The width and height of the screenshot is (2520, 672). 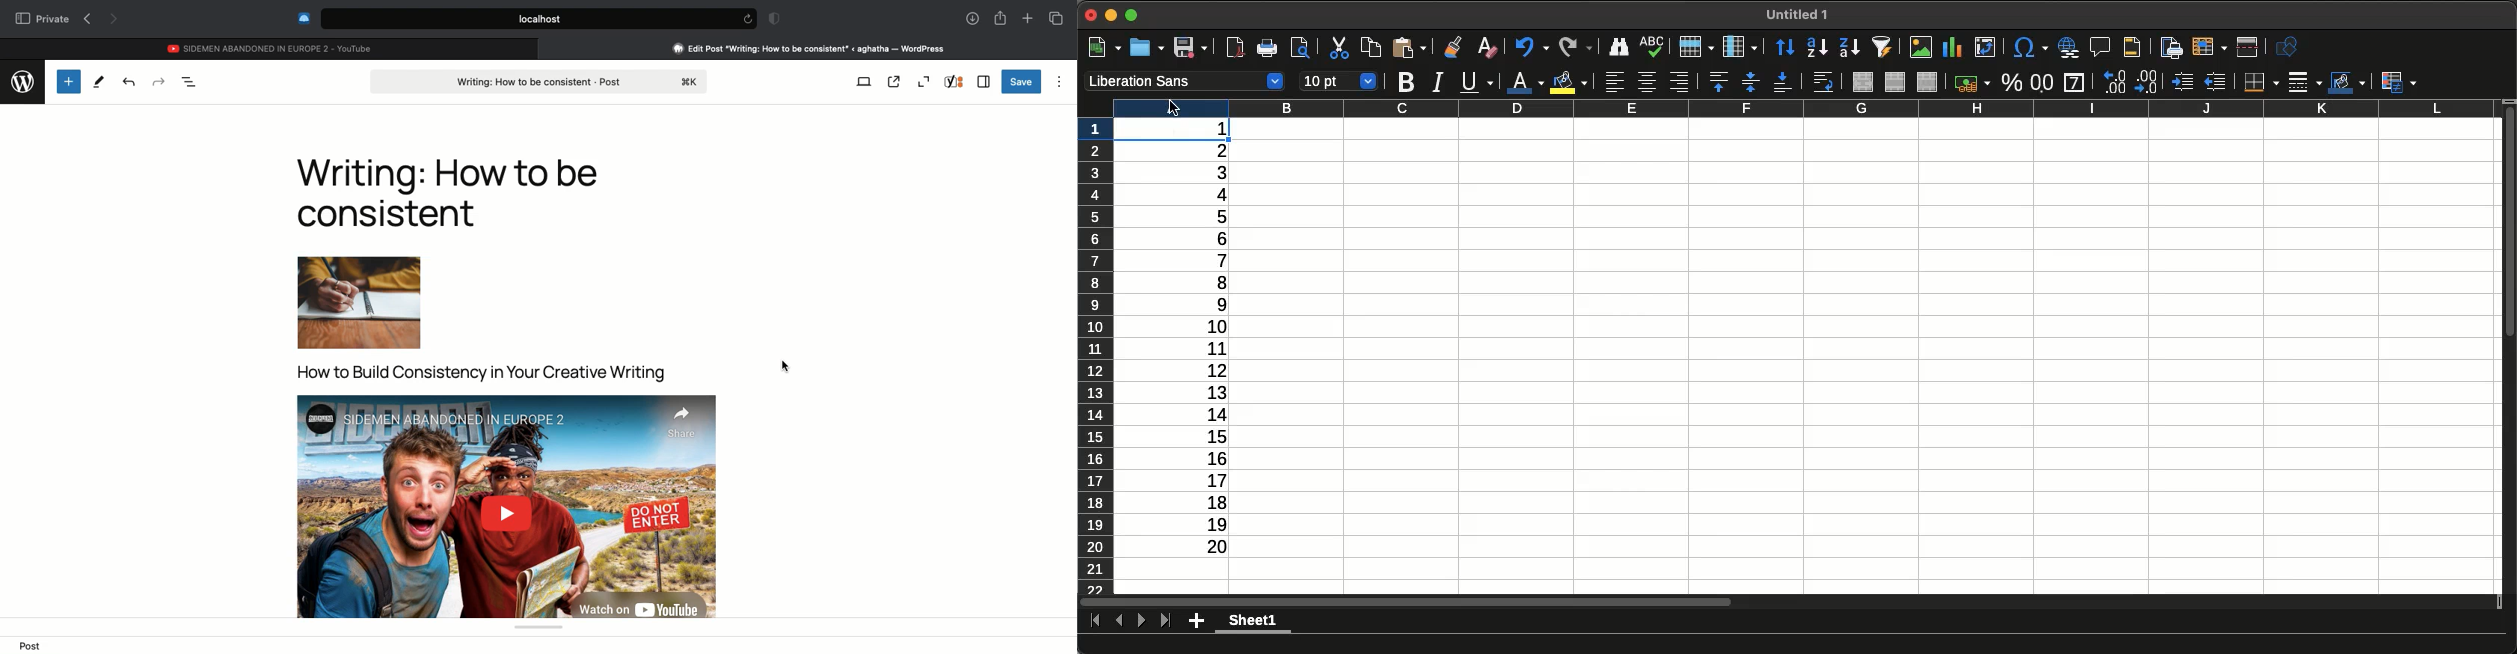 I want to click on Insert image, so click(x=1919, y=47).